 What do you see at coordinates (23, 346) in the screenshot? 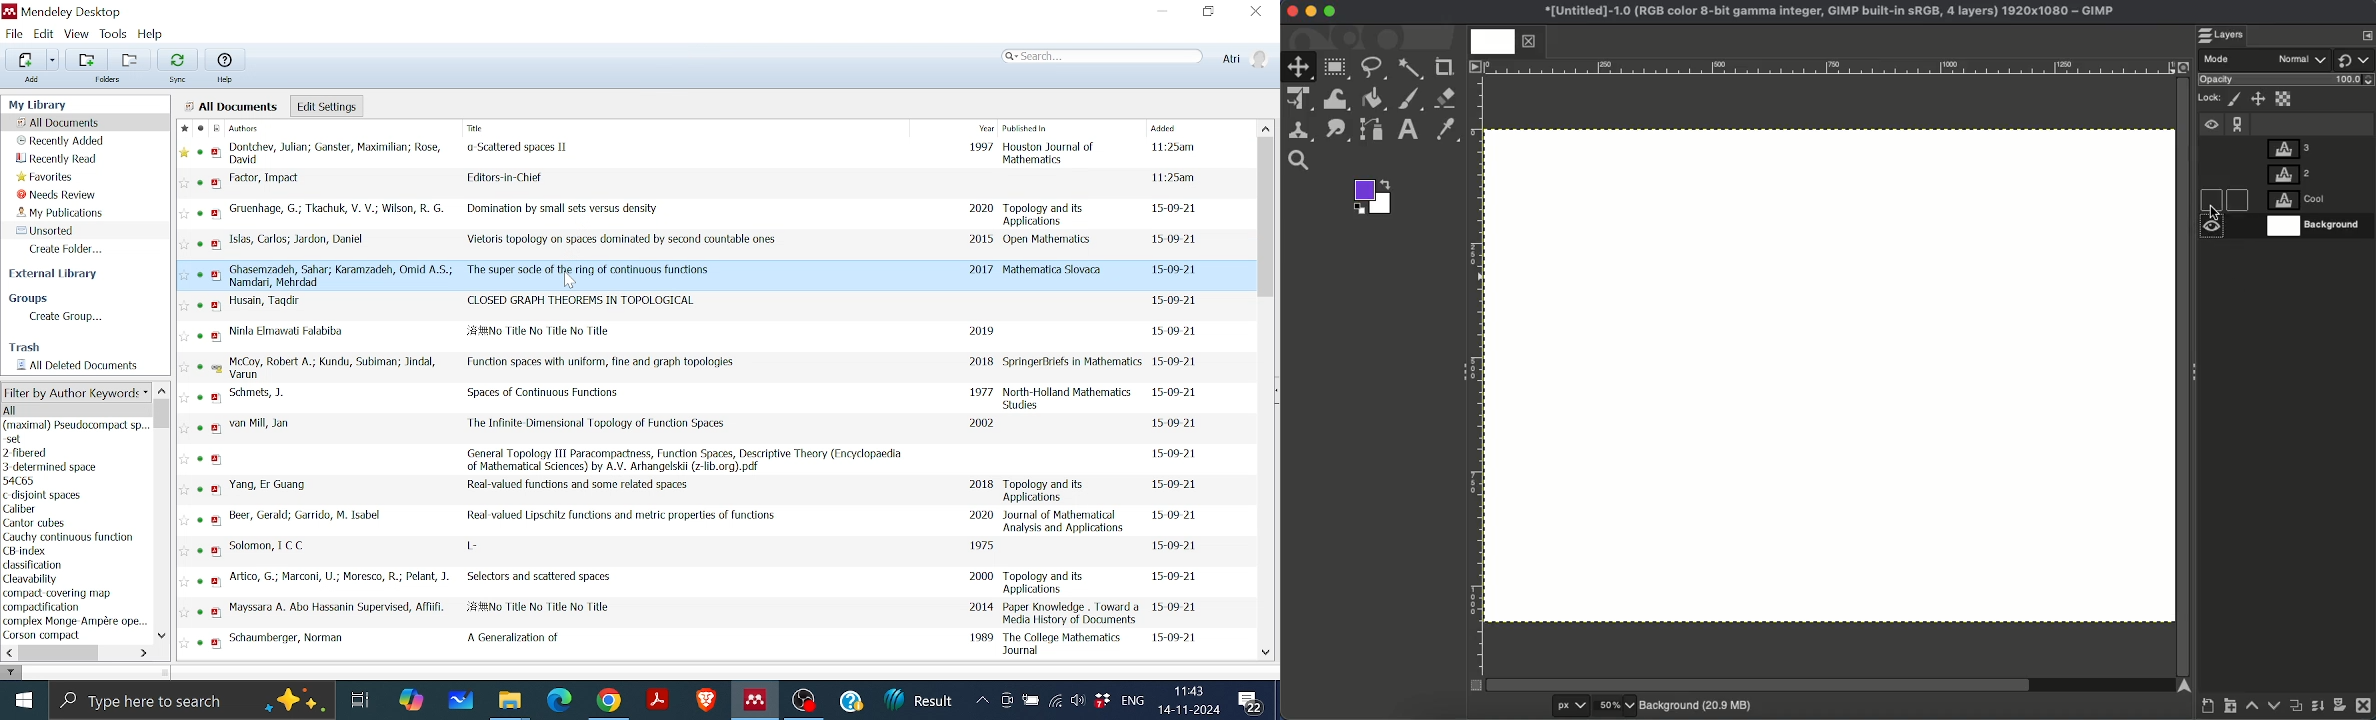
I see `Trash` at bounding box center [23, 346].